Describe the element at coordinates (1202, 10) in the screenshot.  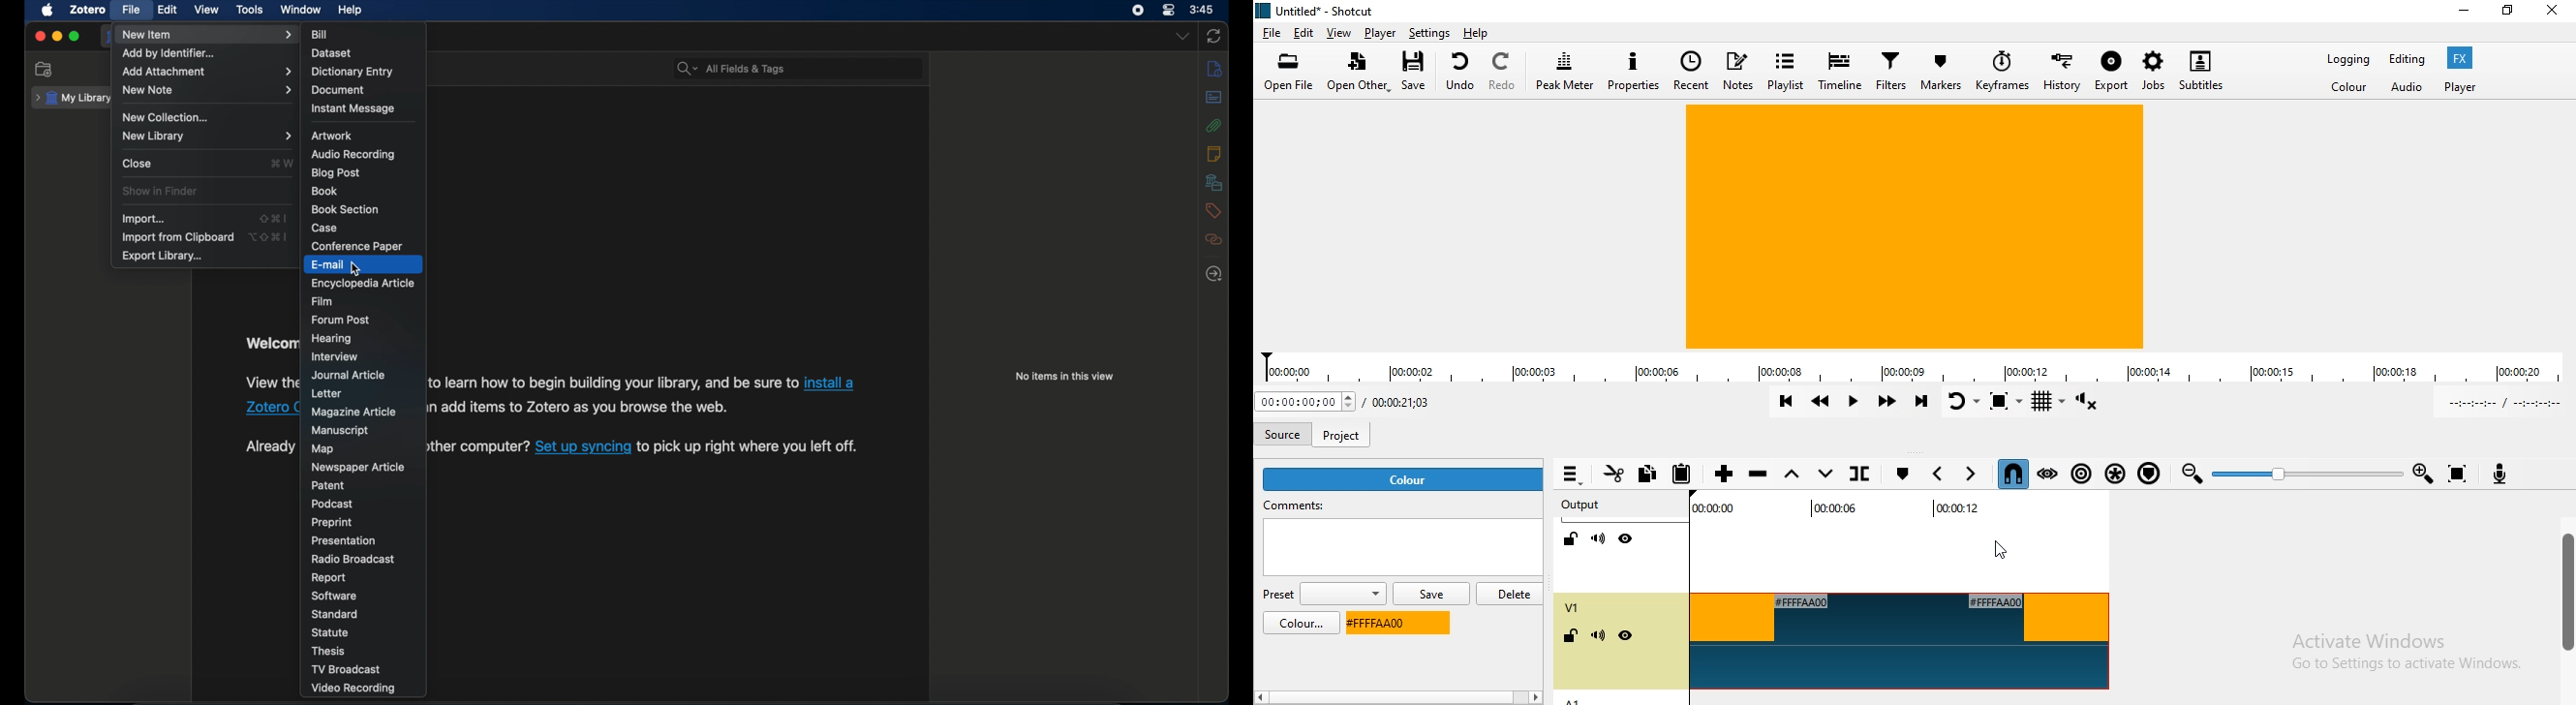
I see `3.45` at that location.